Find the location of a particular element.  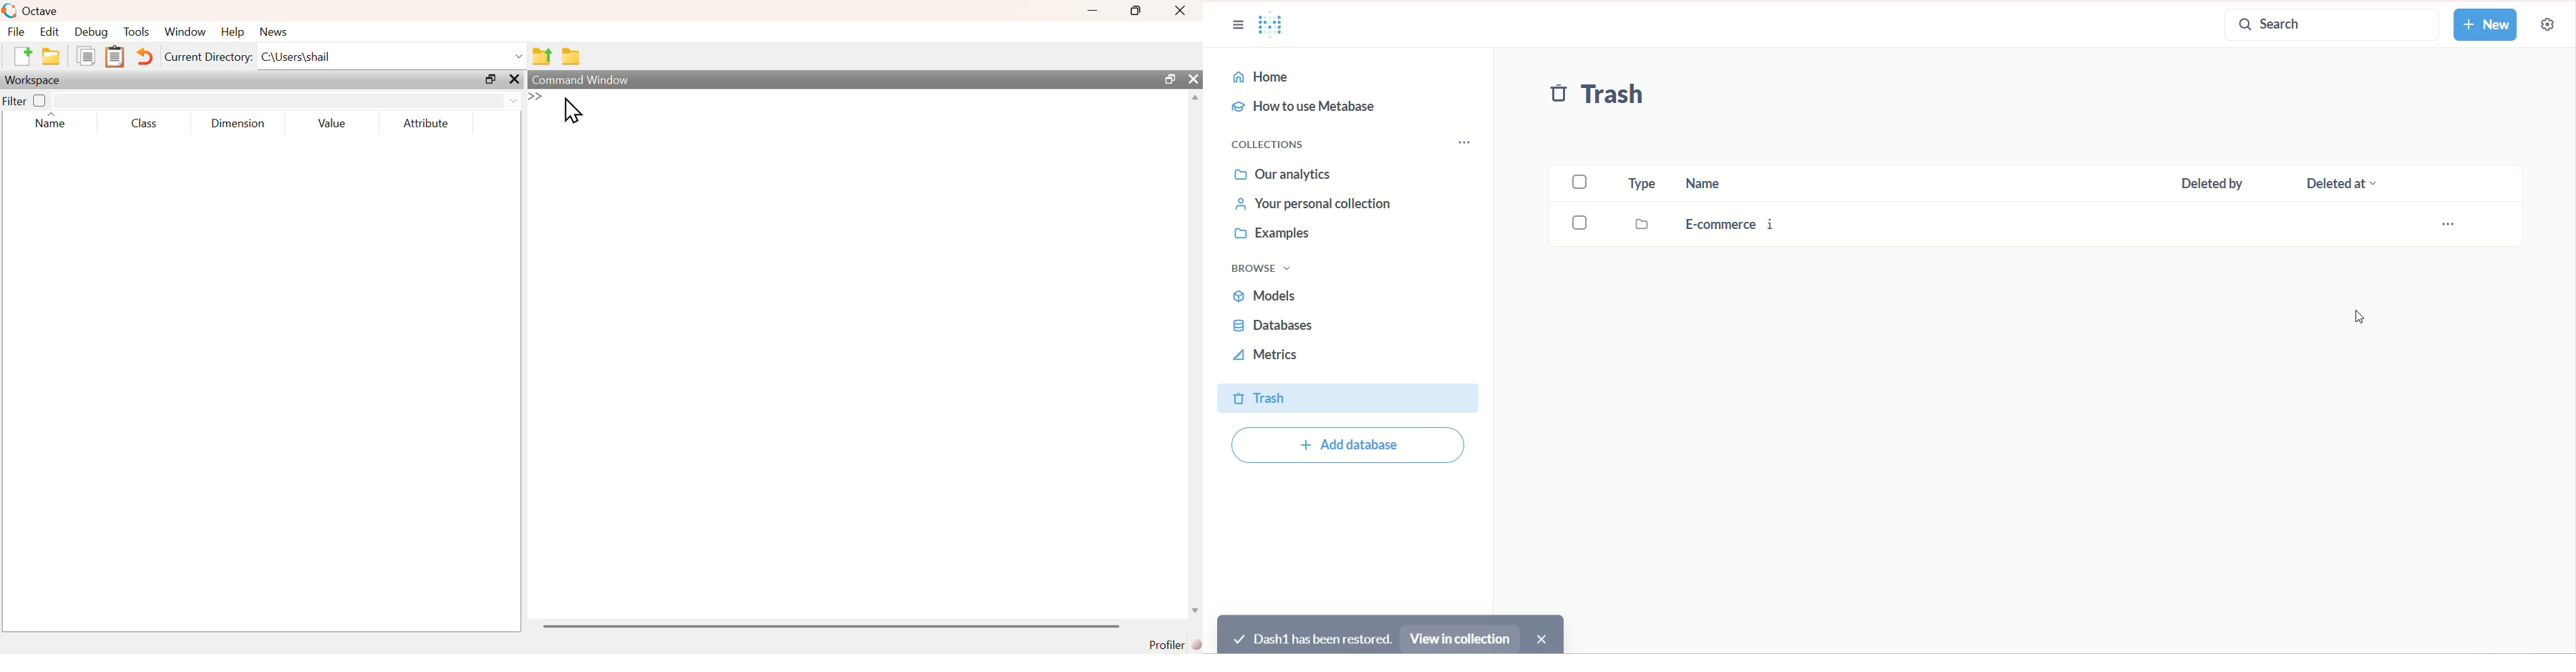

filter is located at coordinates (14, 101).